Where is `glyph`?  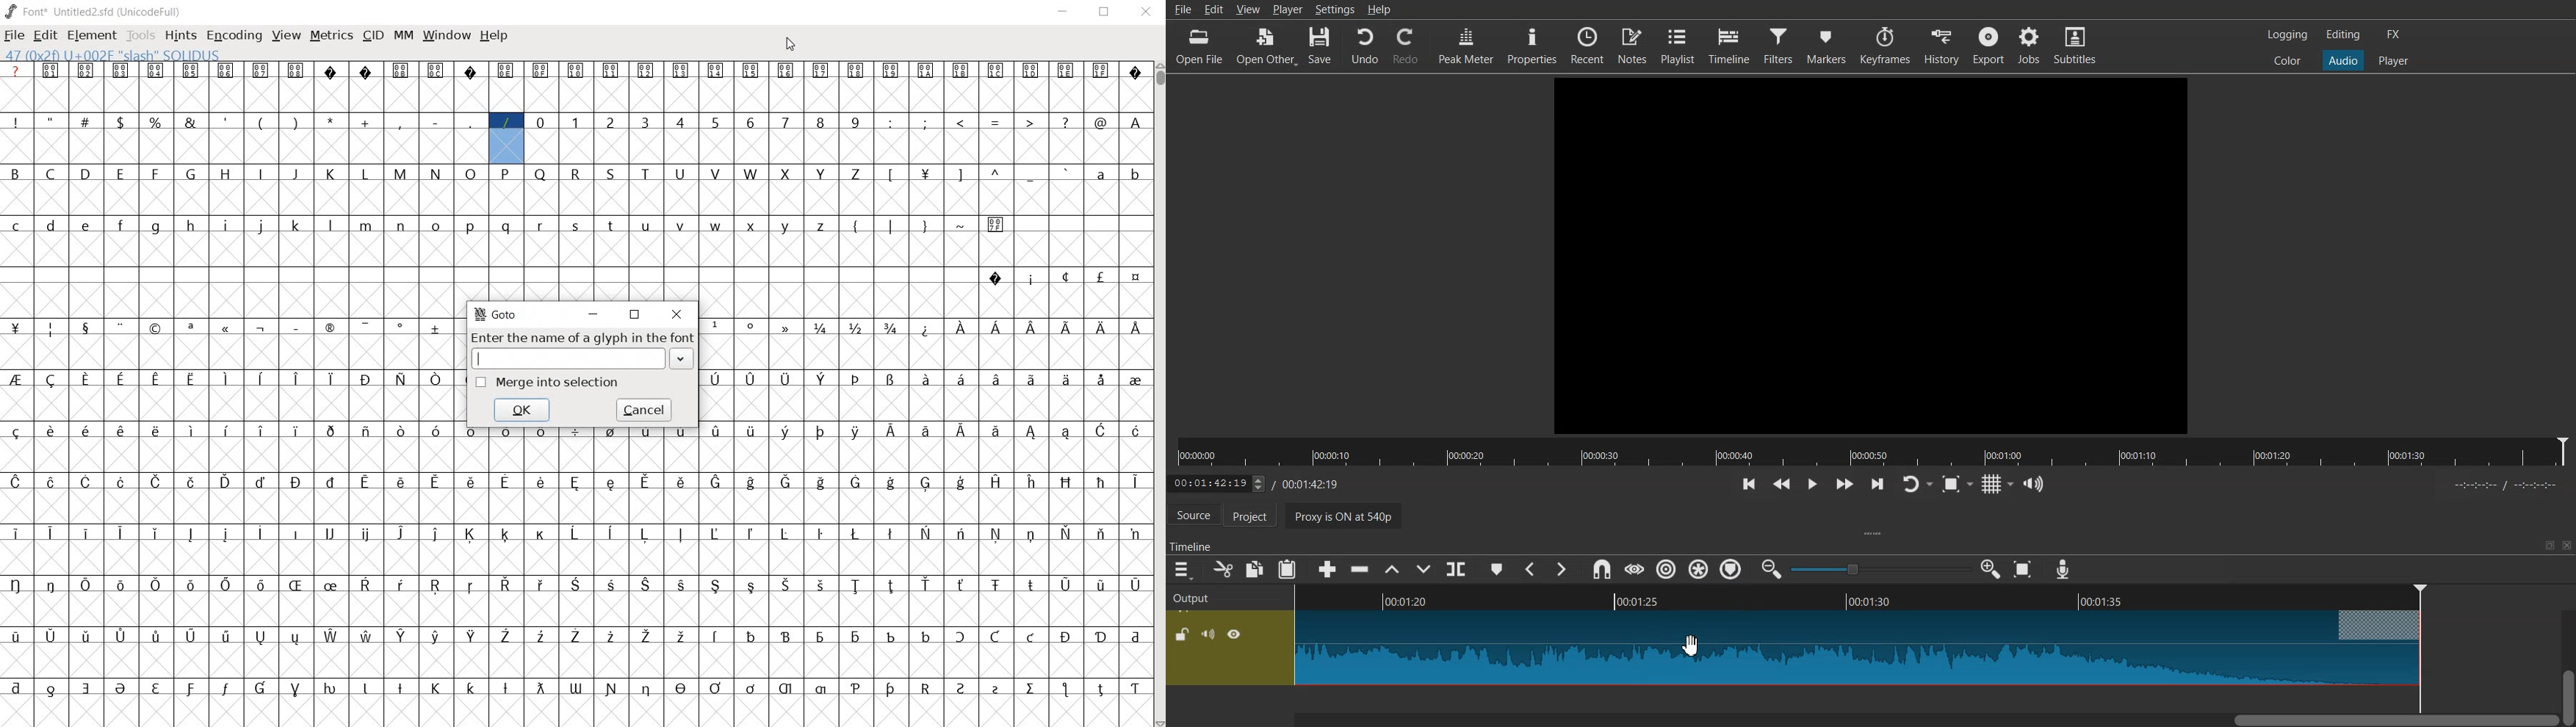 glyph is located at coordinates (784, 380).